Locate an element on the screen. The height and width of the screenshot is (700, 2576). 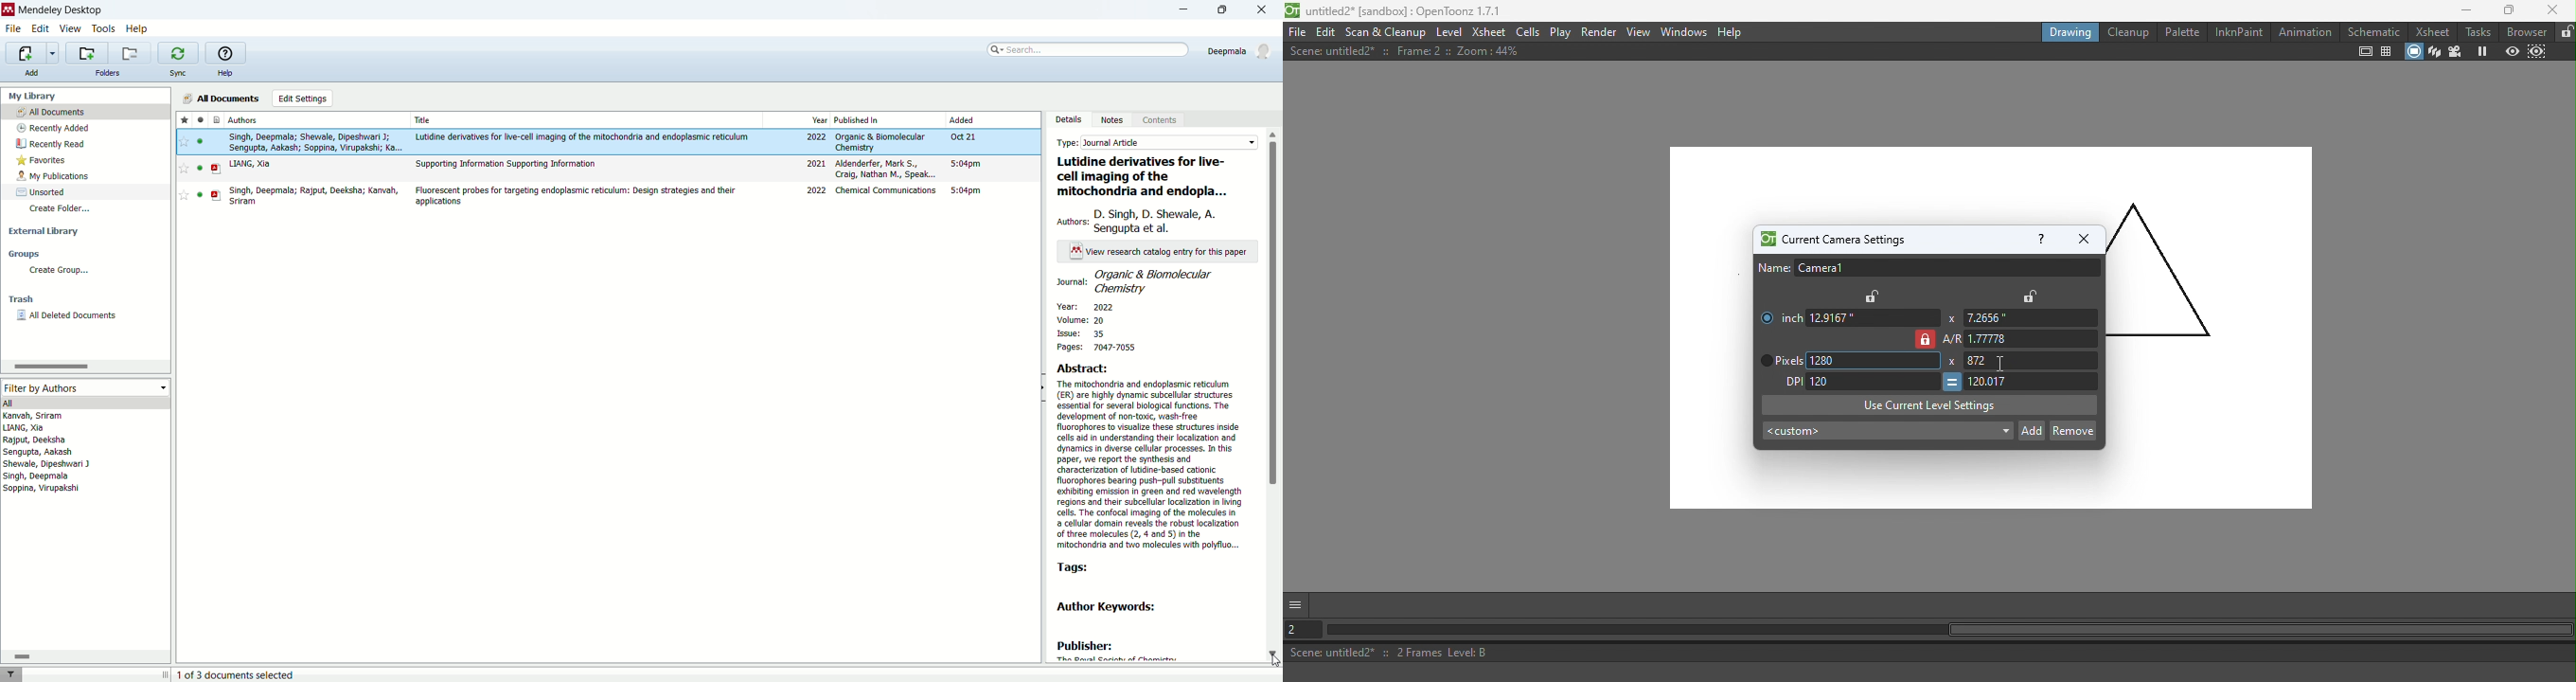
toggle hide/show is located at coordinates (1042, 388).